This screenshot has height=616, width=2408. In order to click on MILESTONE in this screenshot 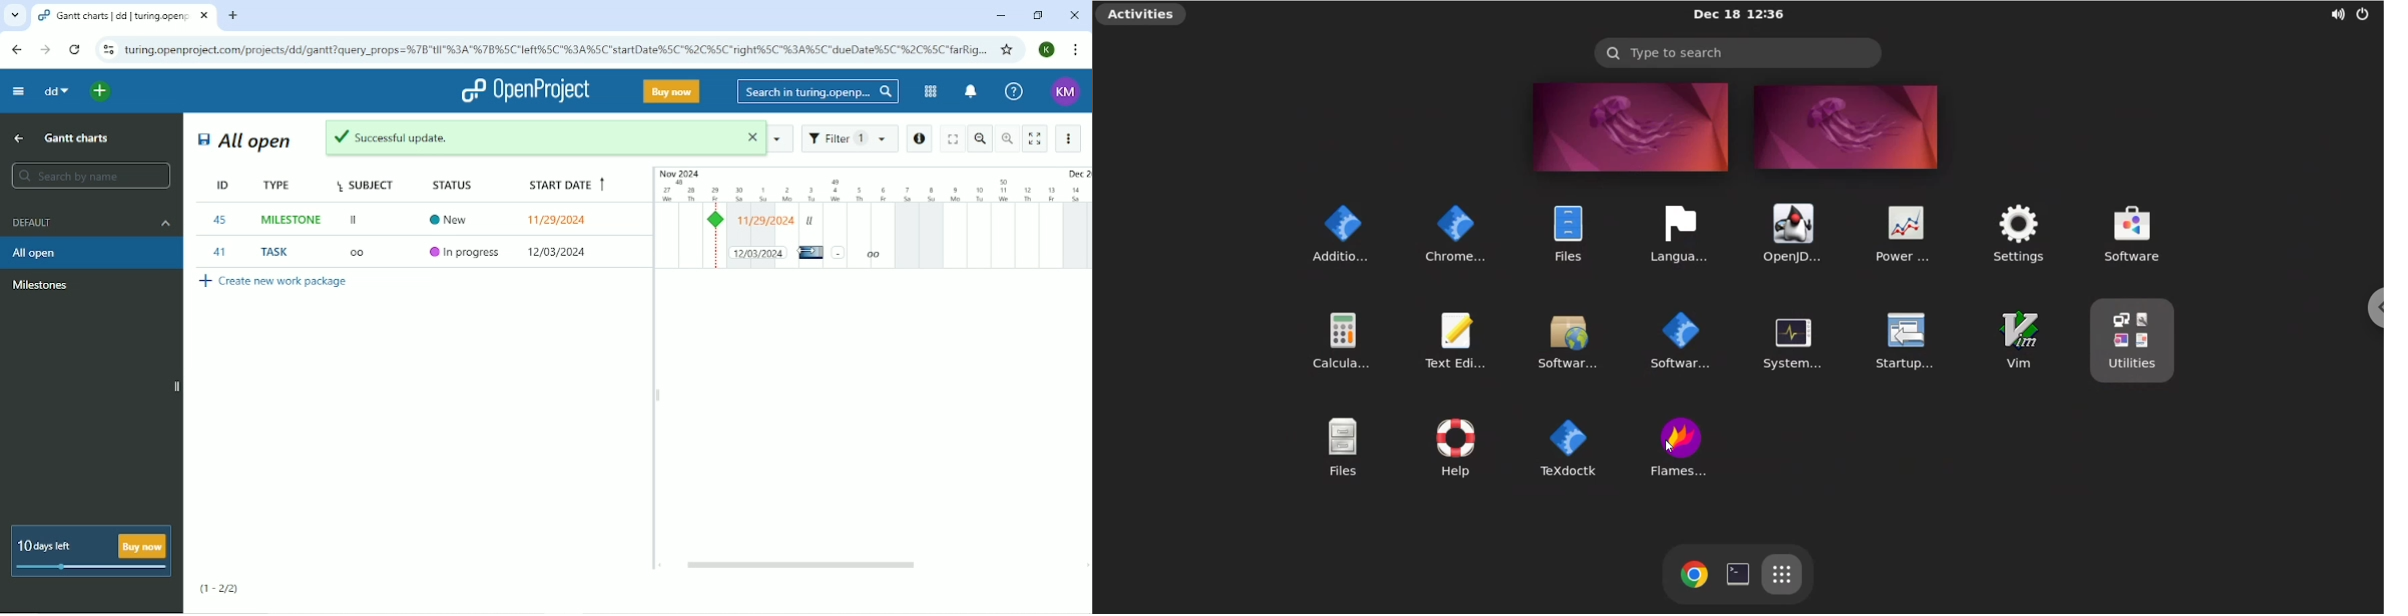, I will do `click(293, 220)`.